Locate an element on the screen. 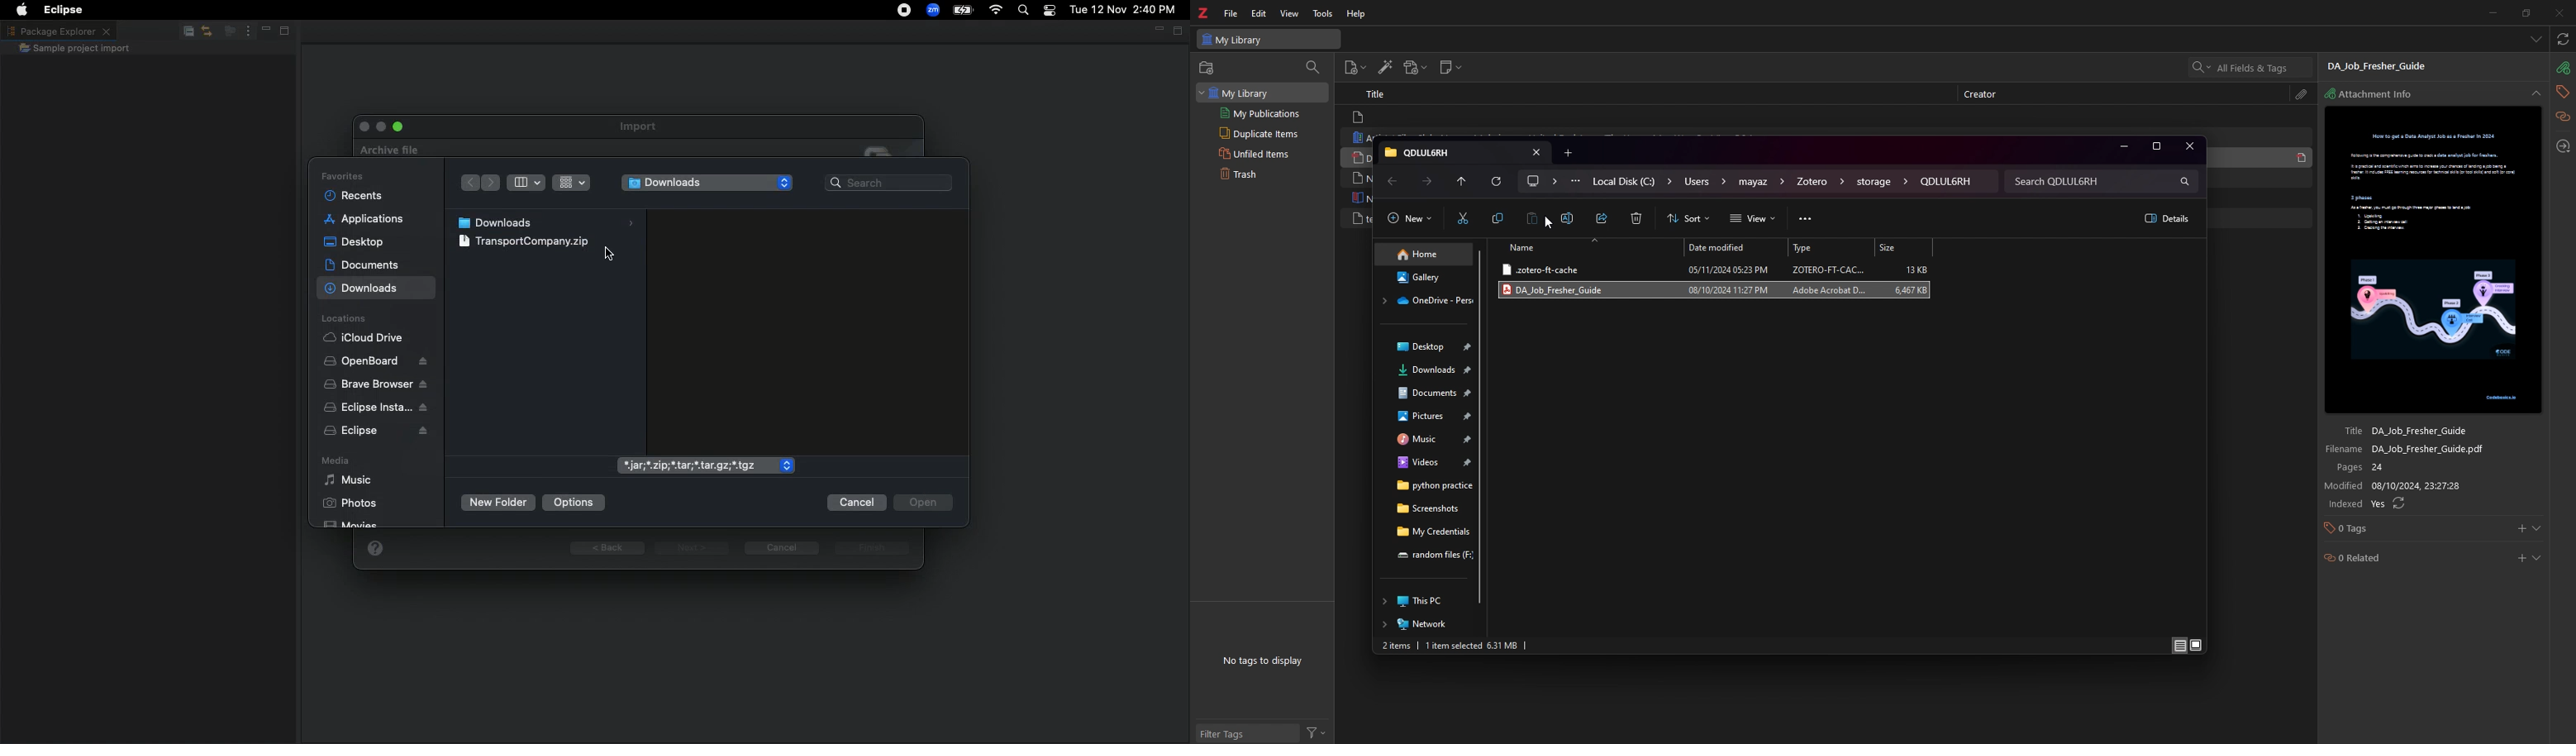 Image resolution: width=2576 pixels, height=756 pixels. recent is located at coordinates (1462, 181).